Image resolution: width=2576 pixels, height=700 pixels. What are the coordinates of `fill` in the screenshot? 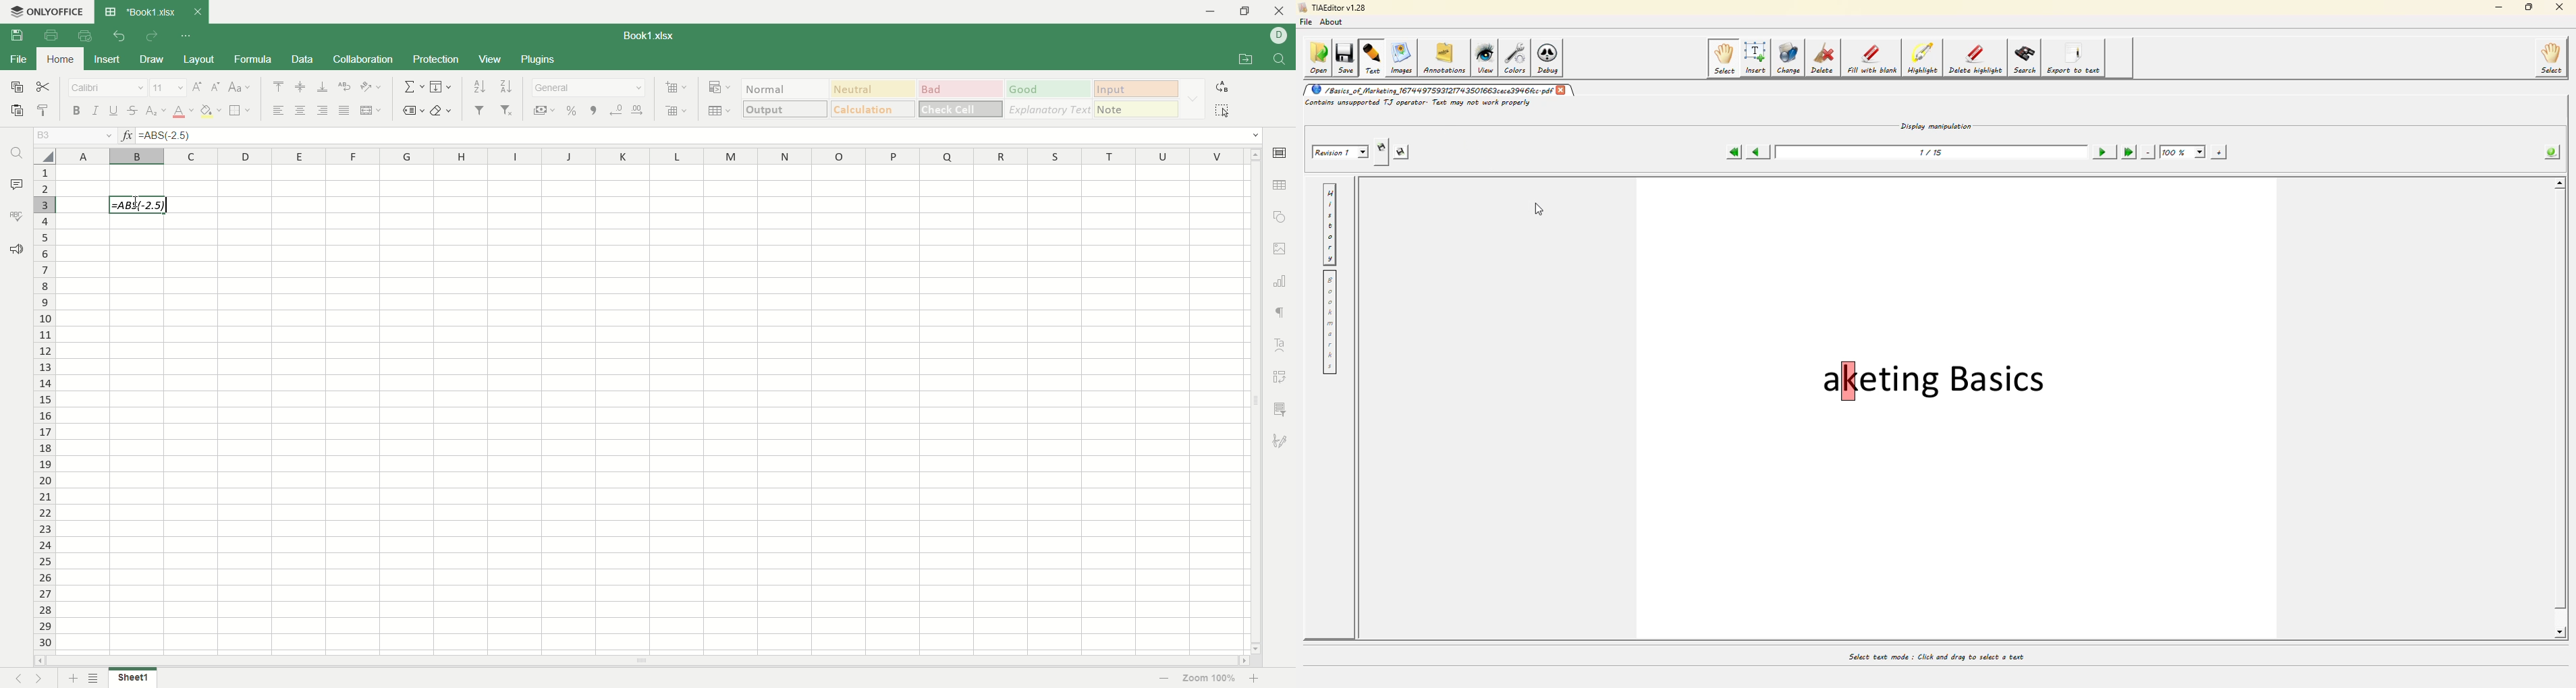 It's located at (443, 86).